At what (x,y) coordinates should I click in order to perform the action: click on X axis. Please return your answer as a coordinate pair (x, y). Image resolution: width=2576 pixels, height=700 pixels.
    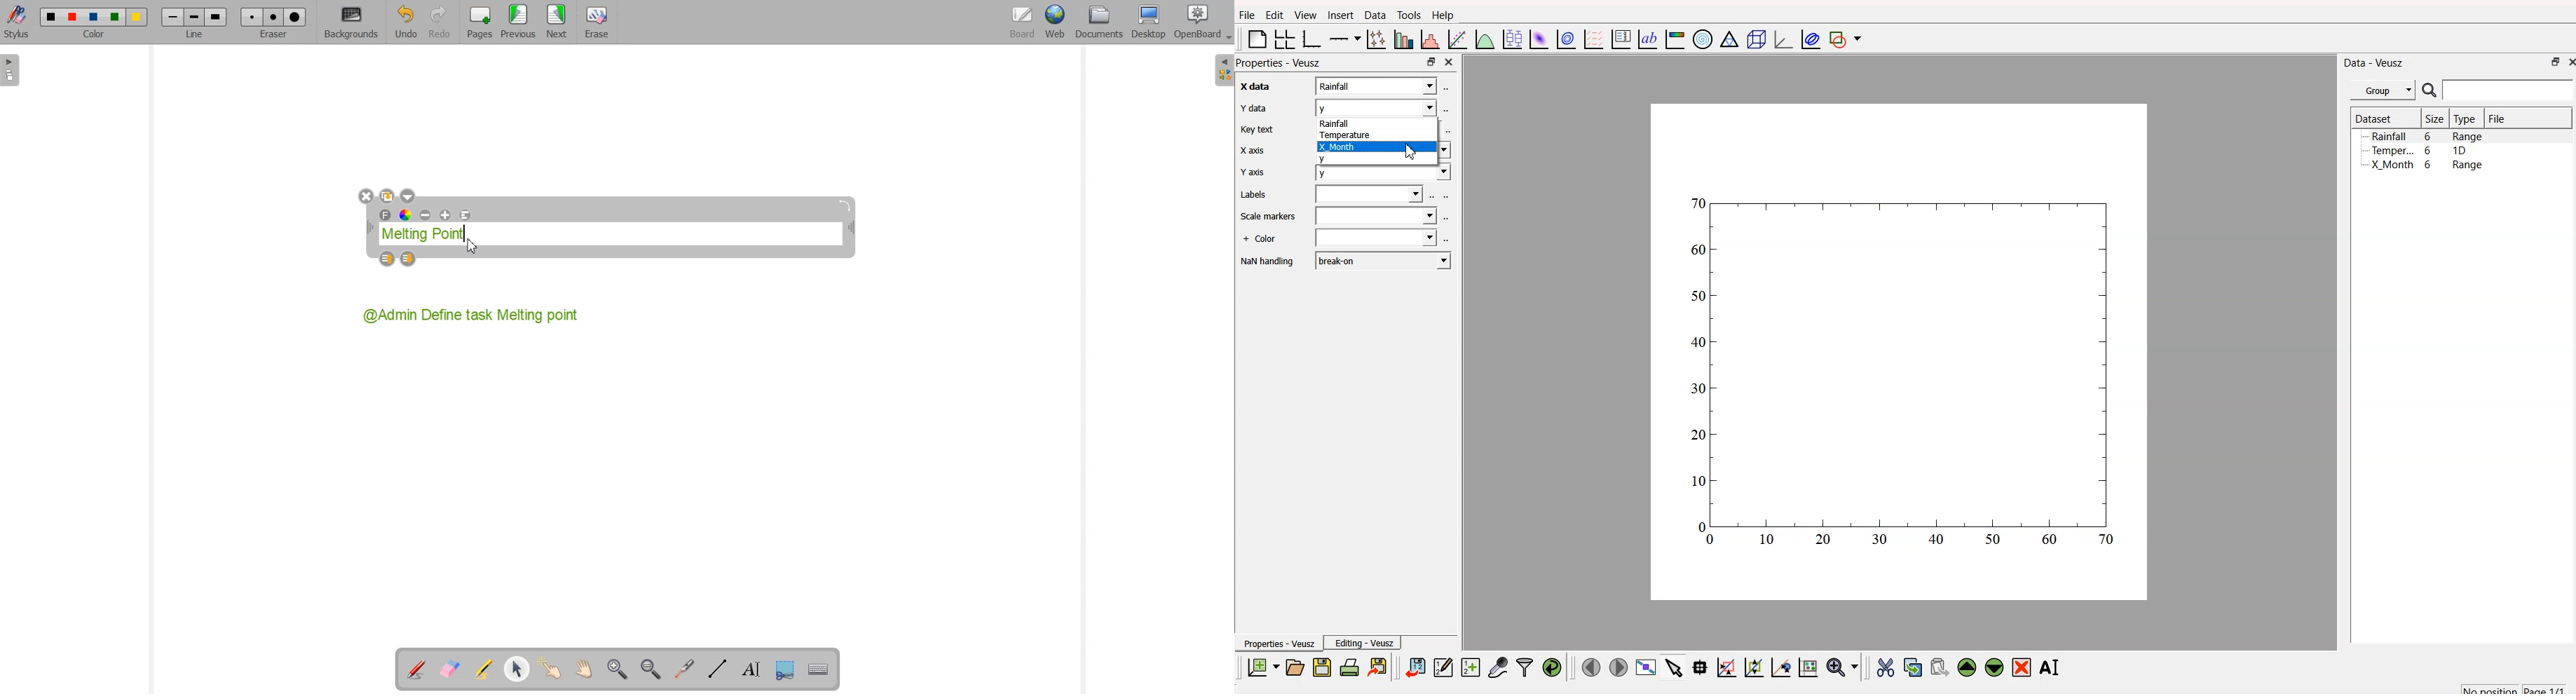
    Looking at the image, I should click on (1254, 151).